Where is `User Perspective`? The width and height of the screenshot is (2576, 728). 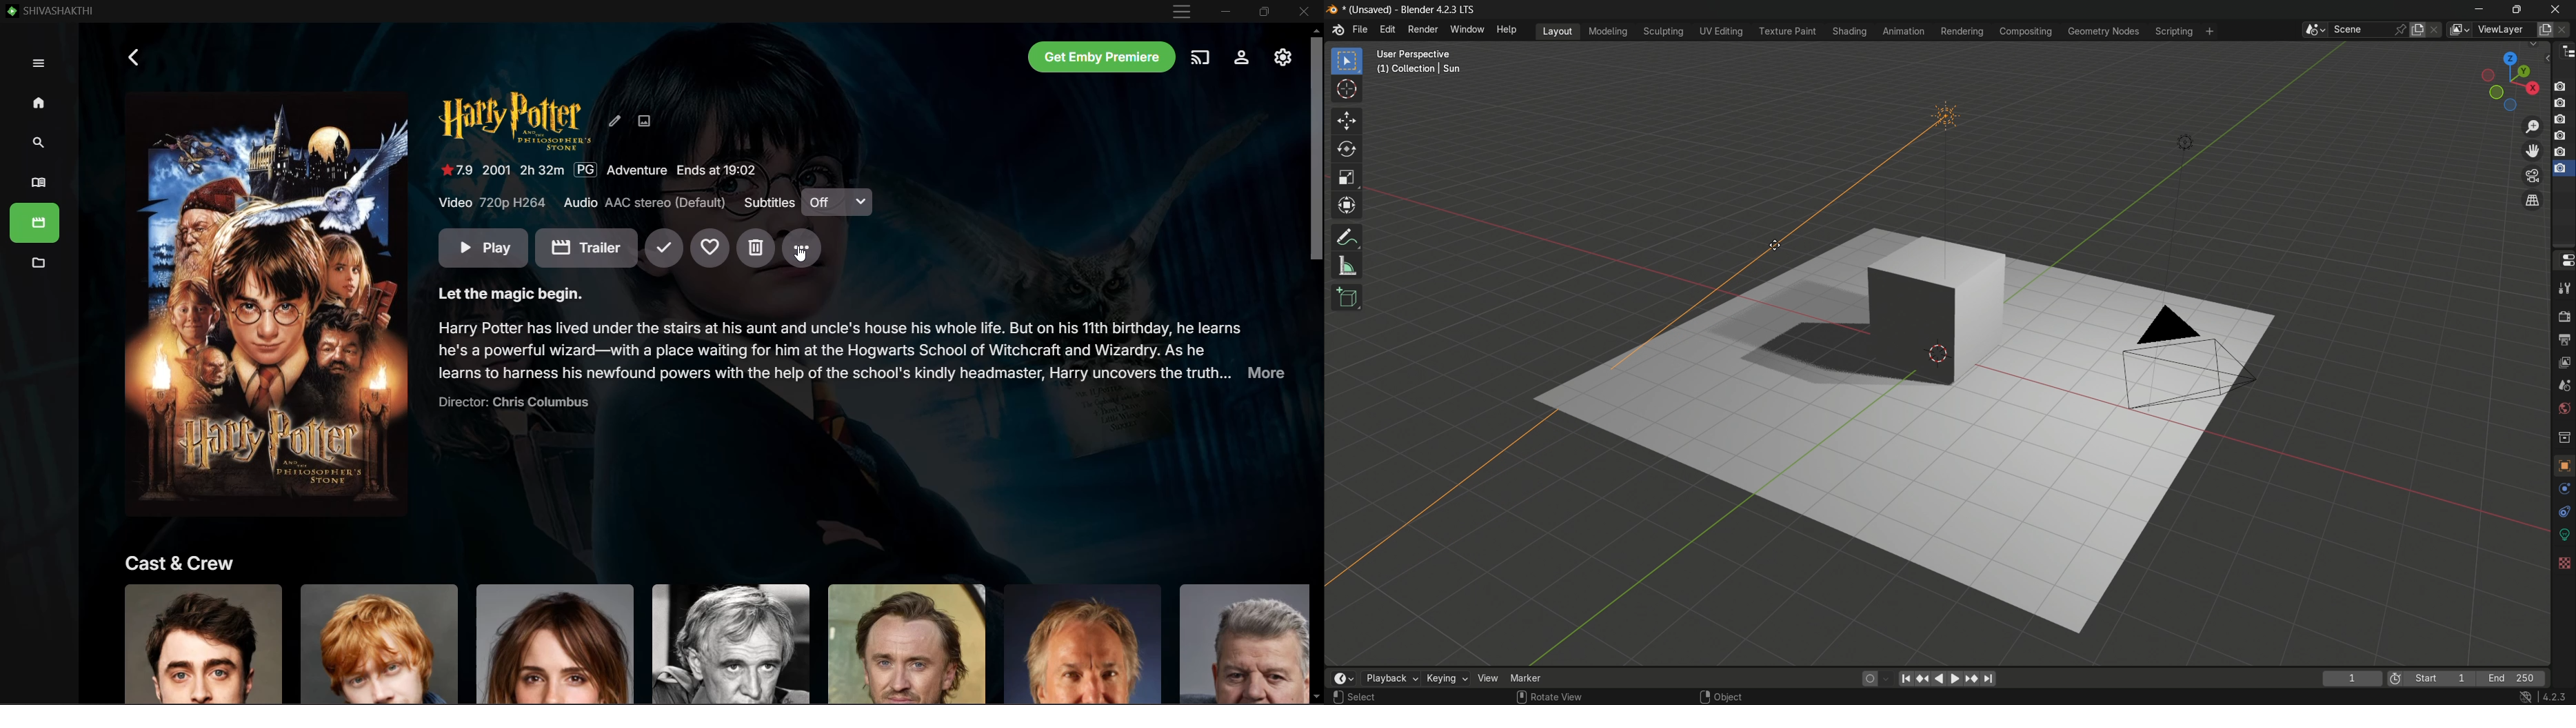 User Perspective is located at coordinates (1418, 54).